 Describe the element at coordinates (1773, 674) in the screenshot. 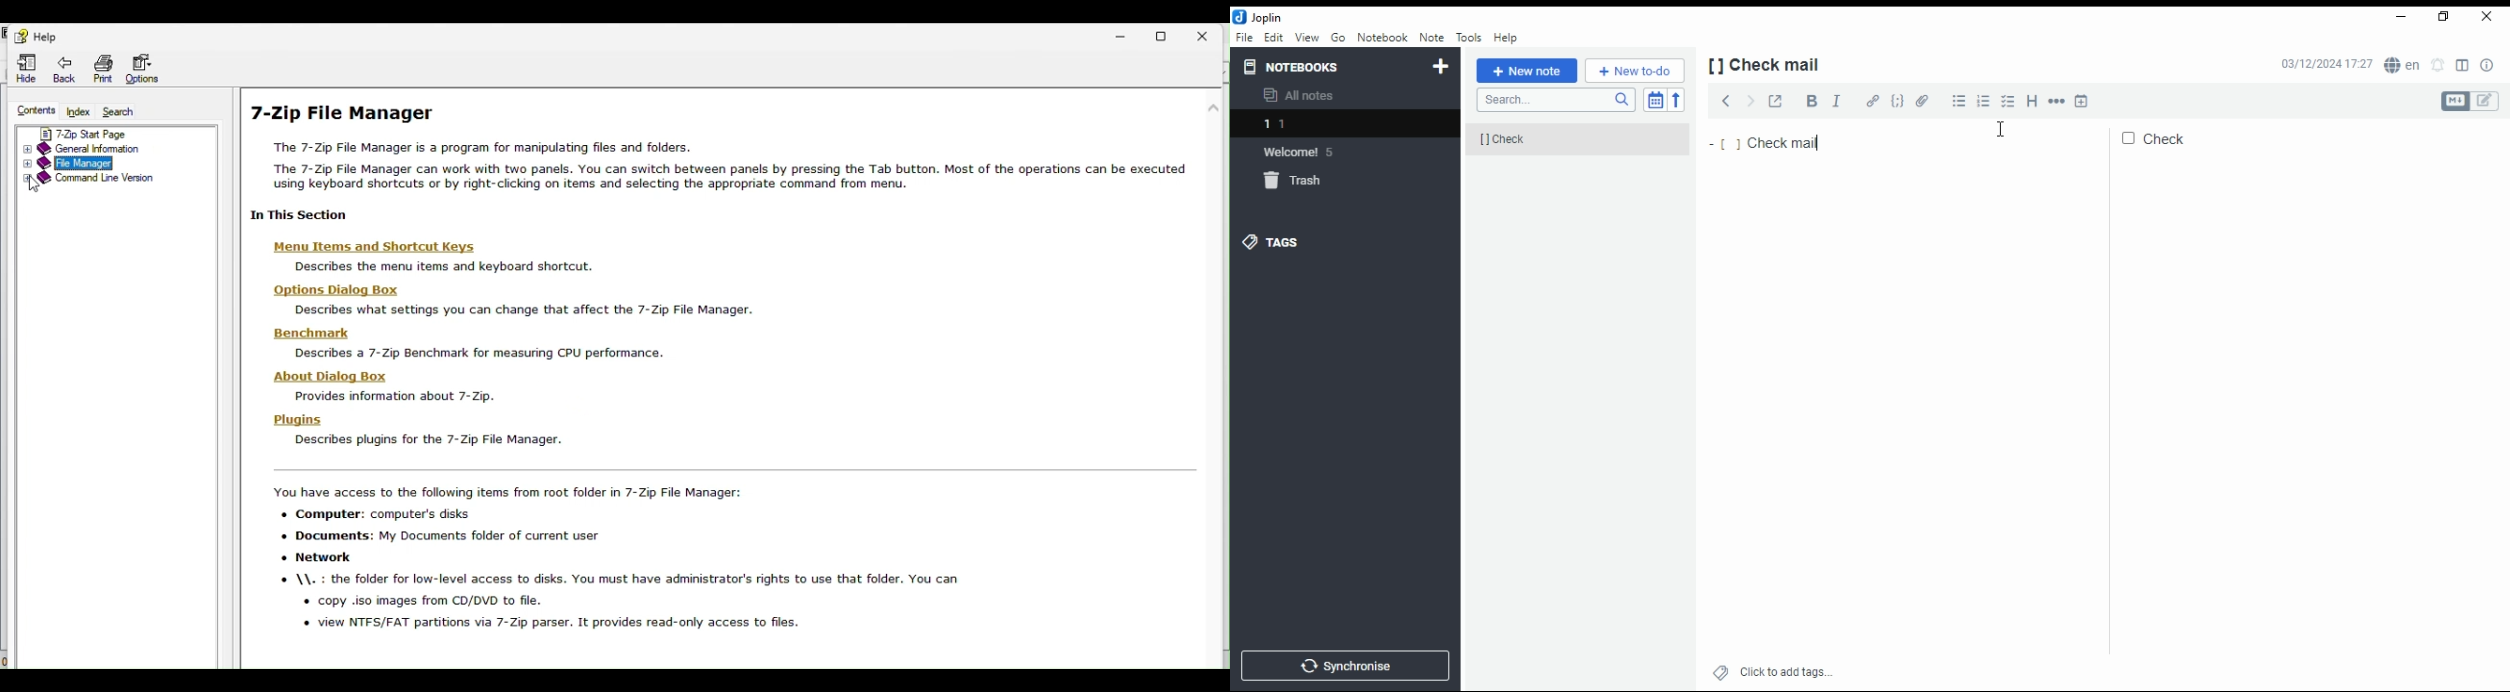

I see `click to add tags` at that location.